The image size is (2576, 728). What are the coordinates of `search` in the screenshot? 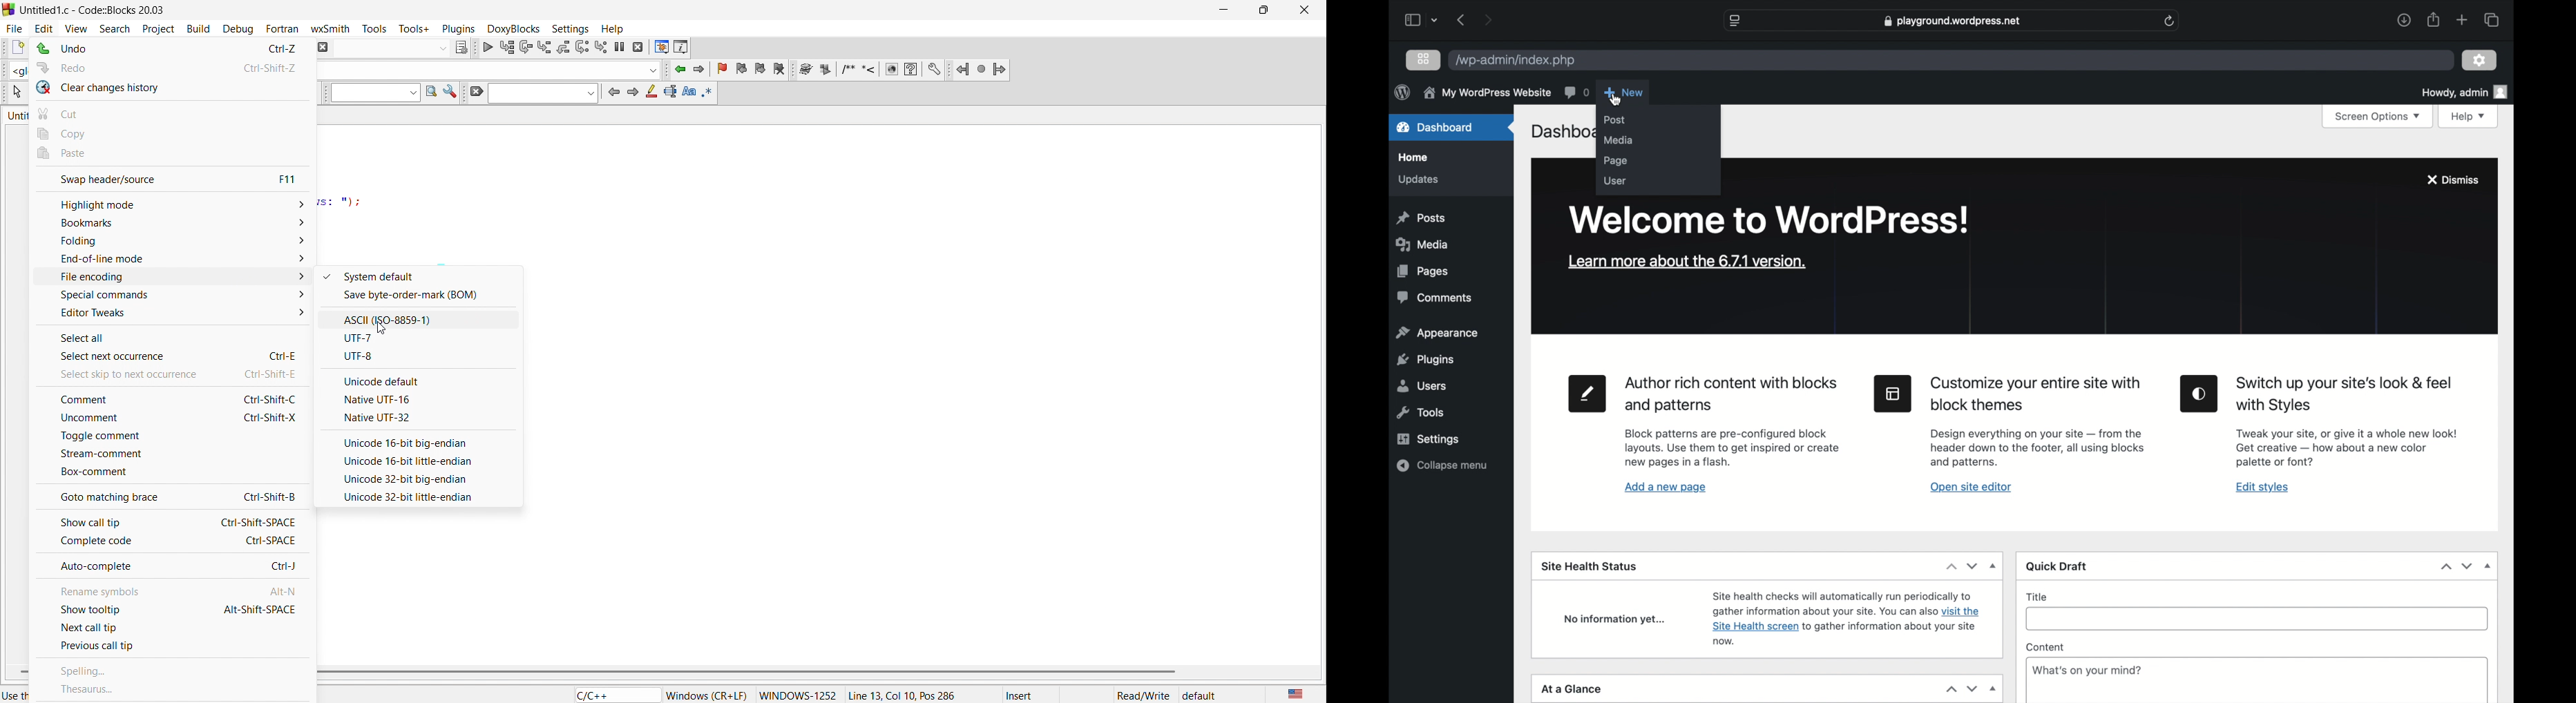 It's located at (114, 28).